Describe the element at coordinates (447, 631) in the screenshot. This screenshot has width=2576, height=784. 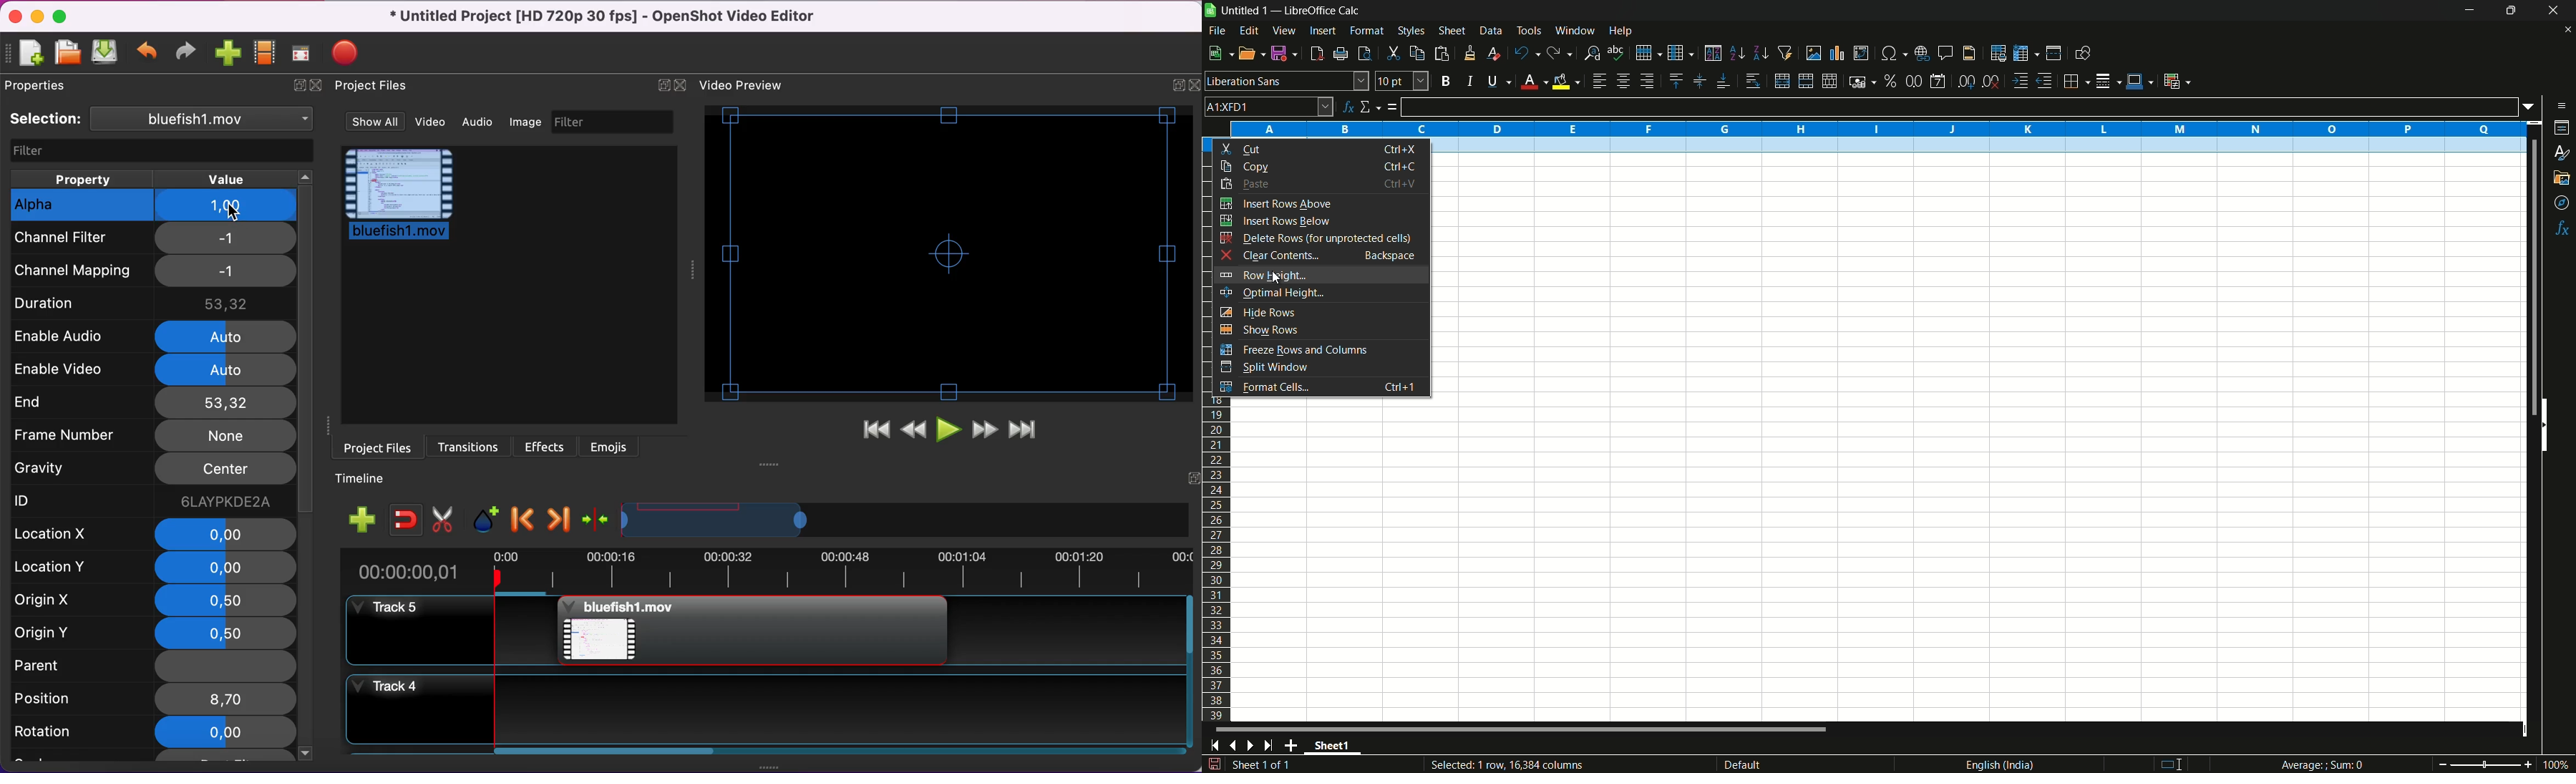
I see `track 5` at that location.